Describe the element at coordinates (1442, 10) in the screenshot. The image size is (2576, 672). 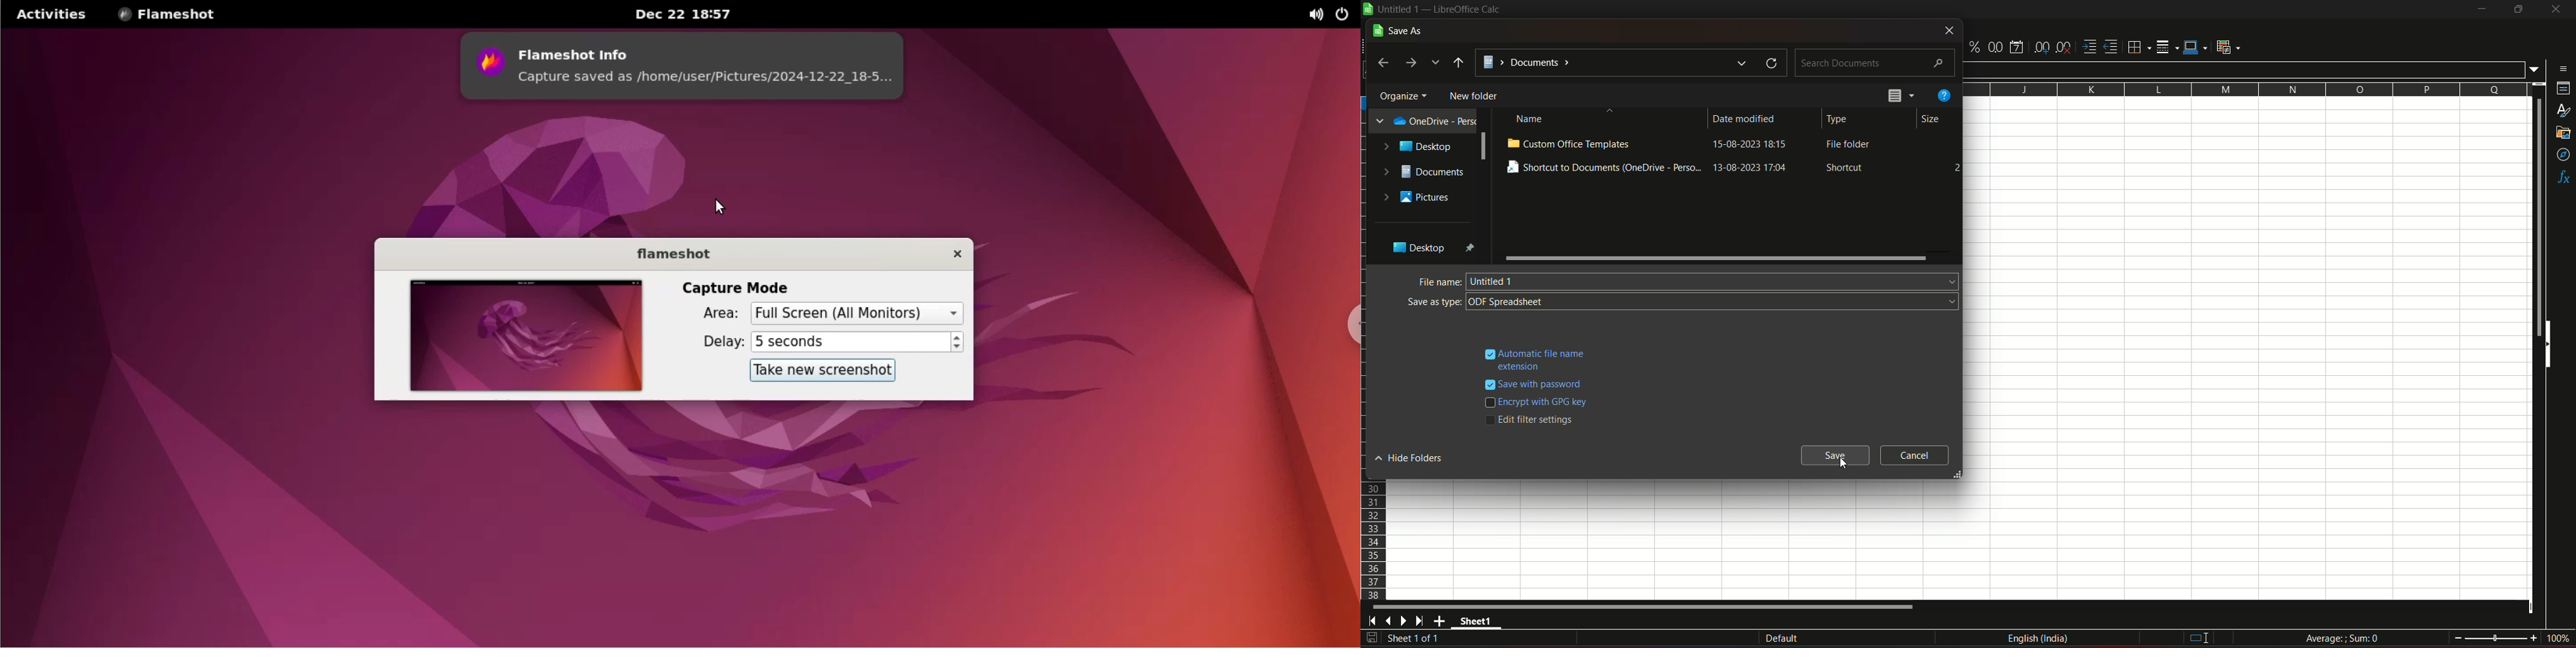
I see `untitled 1- libreoffice calc` at that location.